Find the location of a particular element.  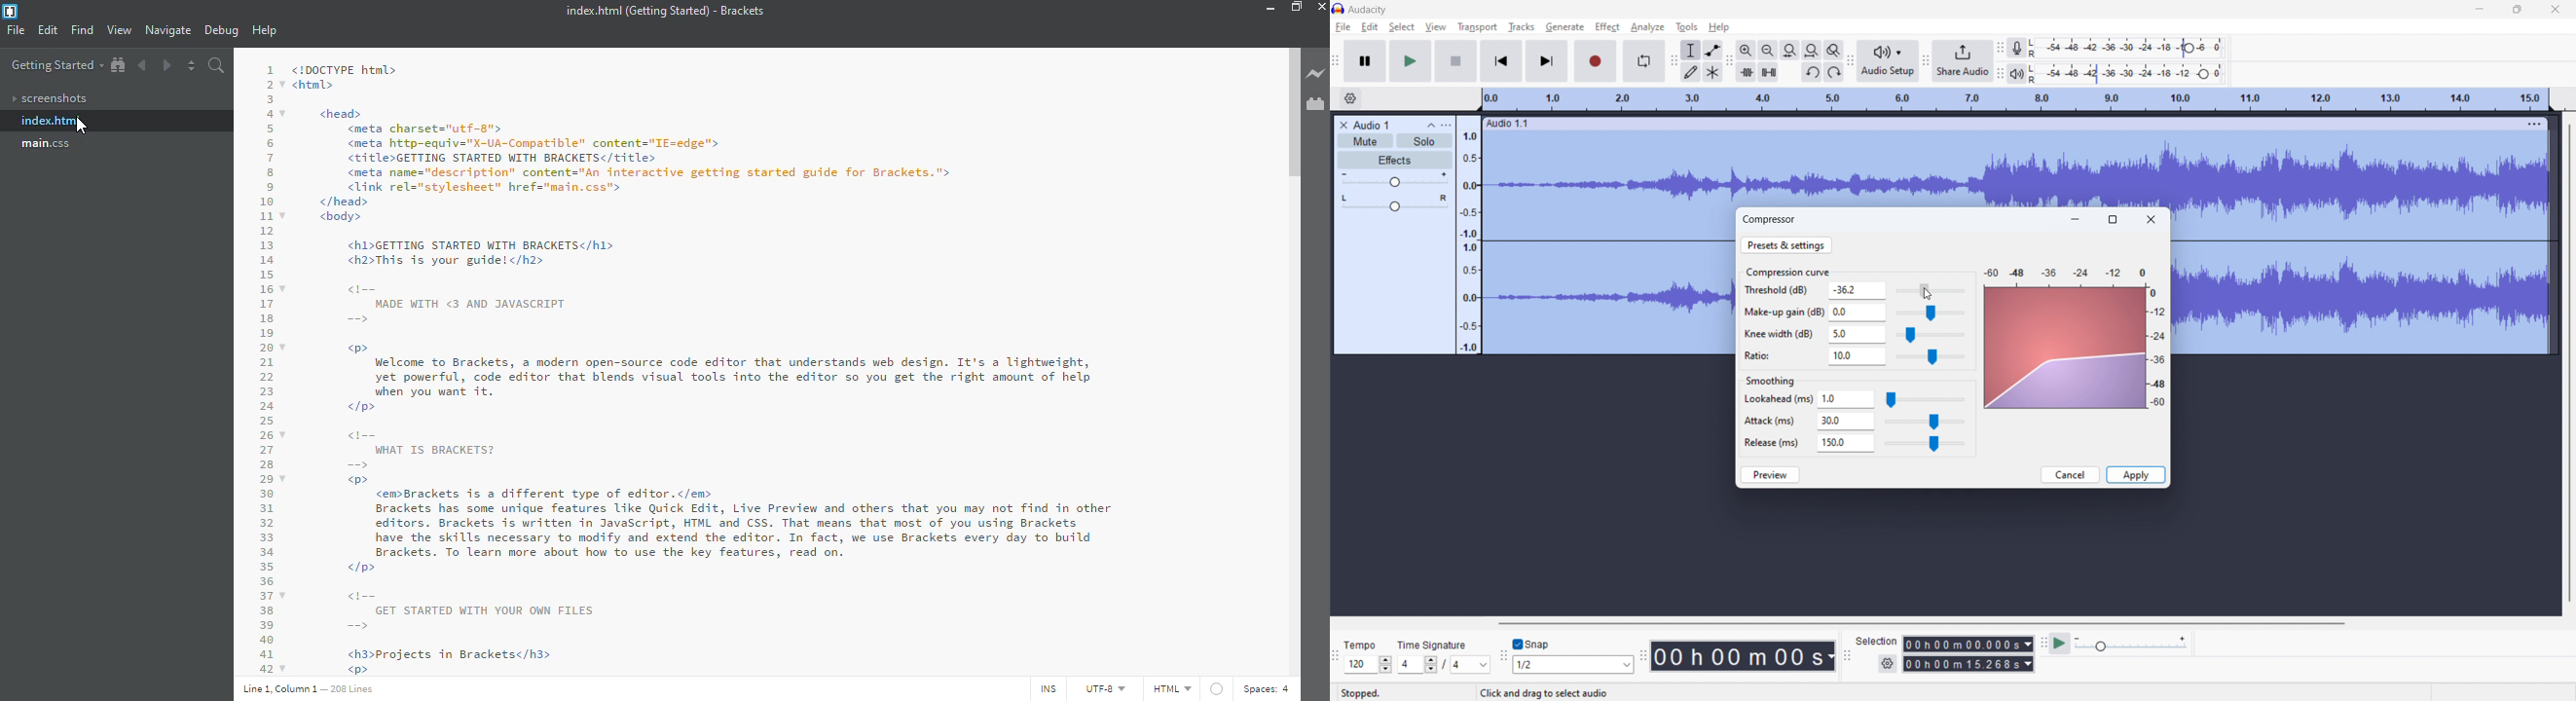

maximize is located at coordinates (2518, 9).